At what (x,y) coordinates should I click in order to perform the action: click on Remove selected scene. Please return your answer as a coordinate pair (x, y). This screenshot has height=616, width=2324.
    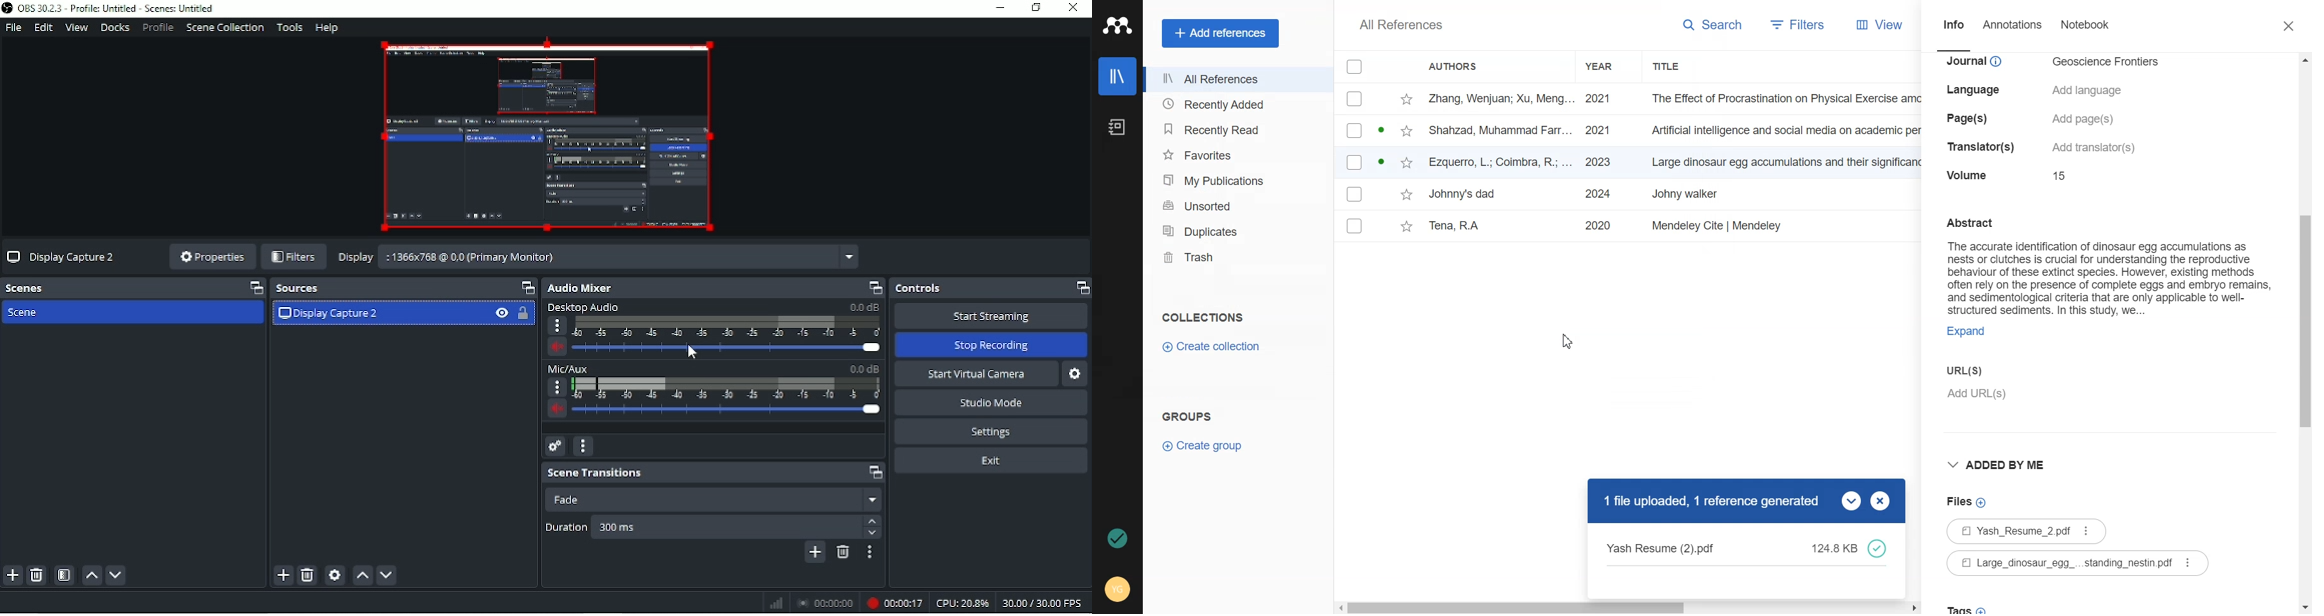
    Looking at the image, I should click on (37, 575).